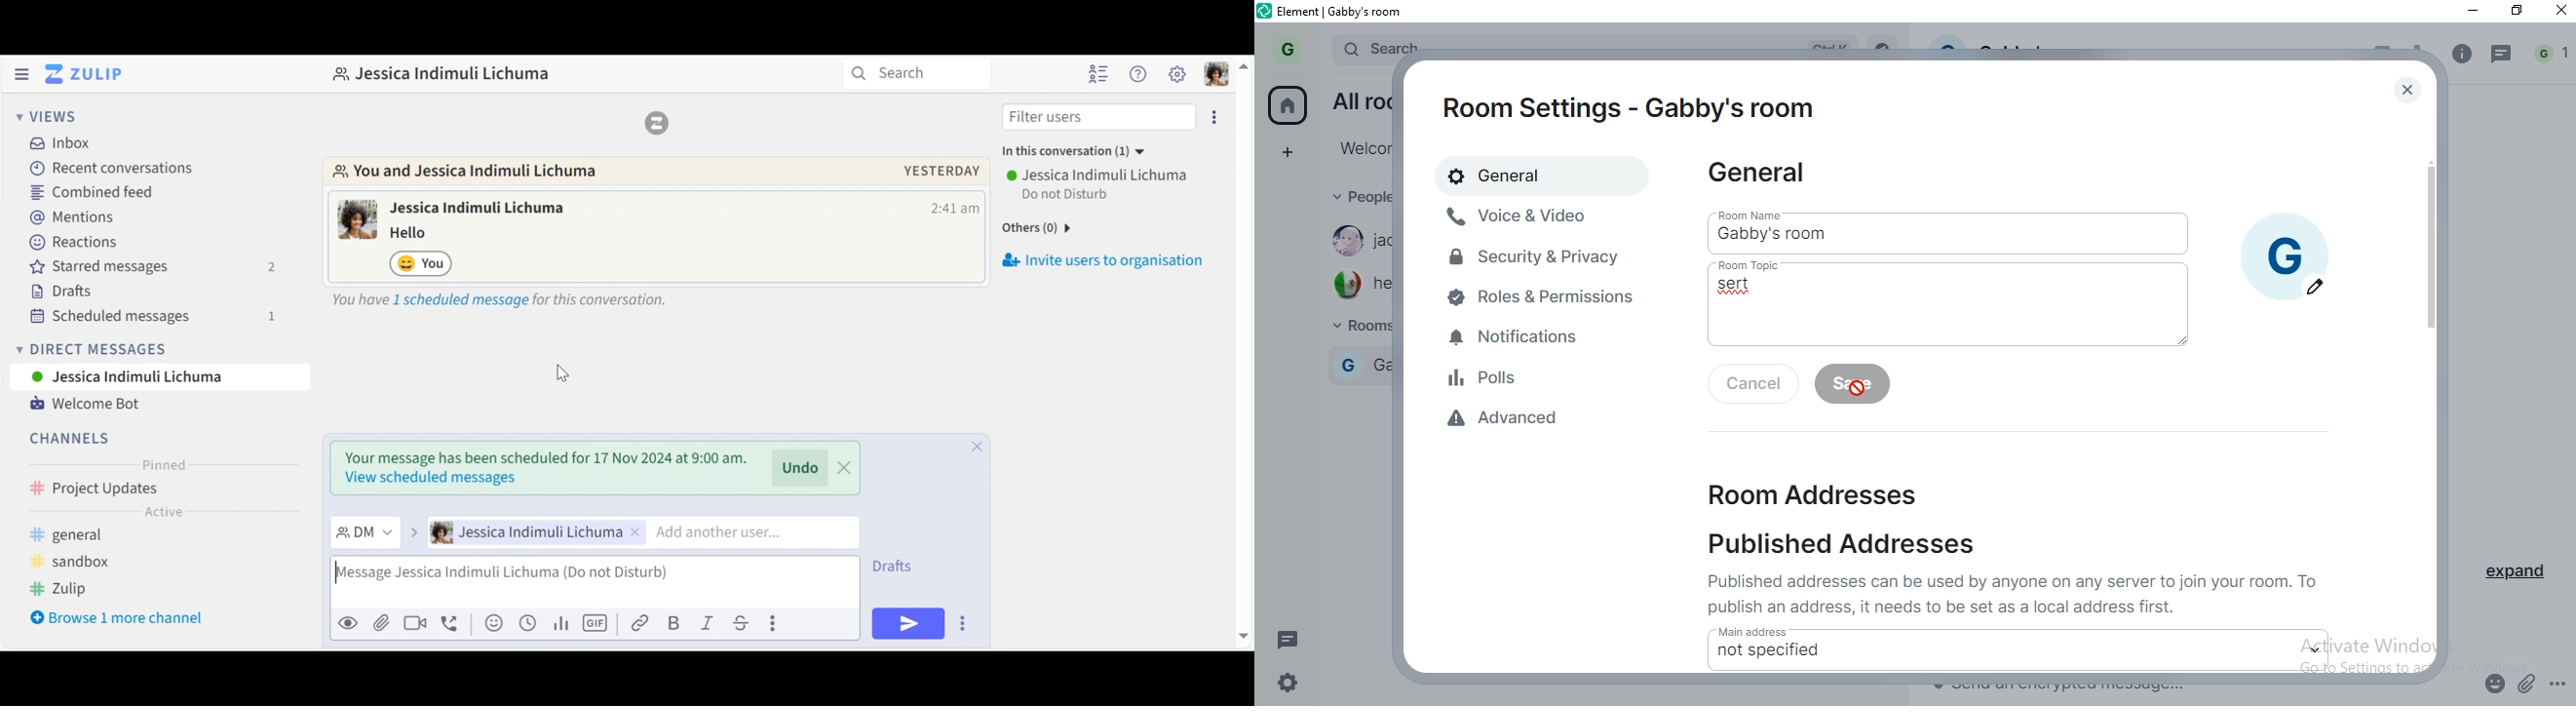 The image size is (2576, 728). Describe the element at coordinates (2518, 12) in the screenshot. I see `restore` at that location.